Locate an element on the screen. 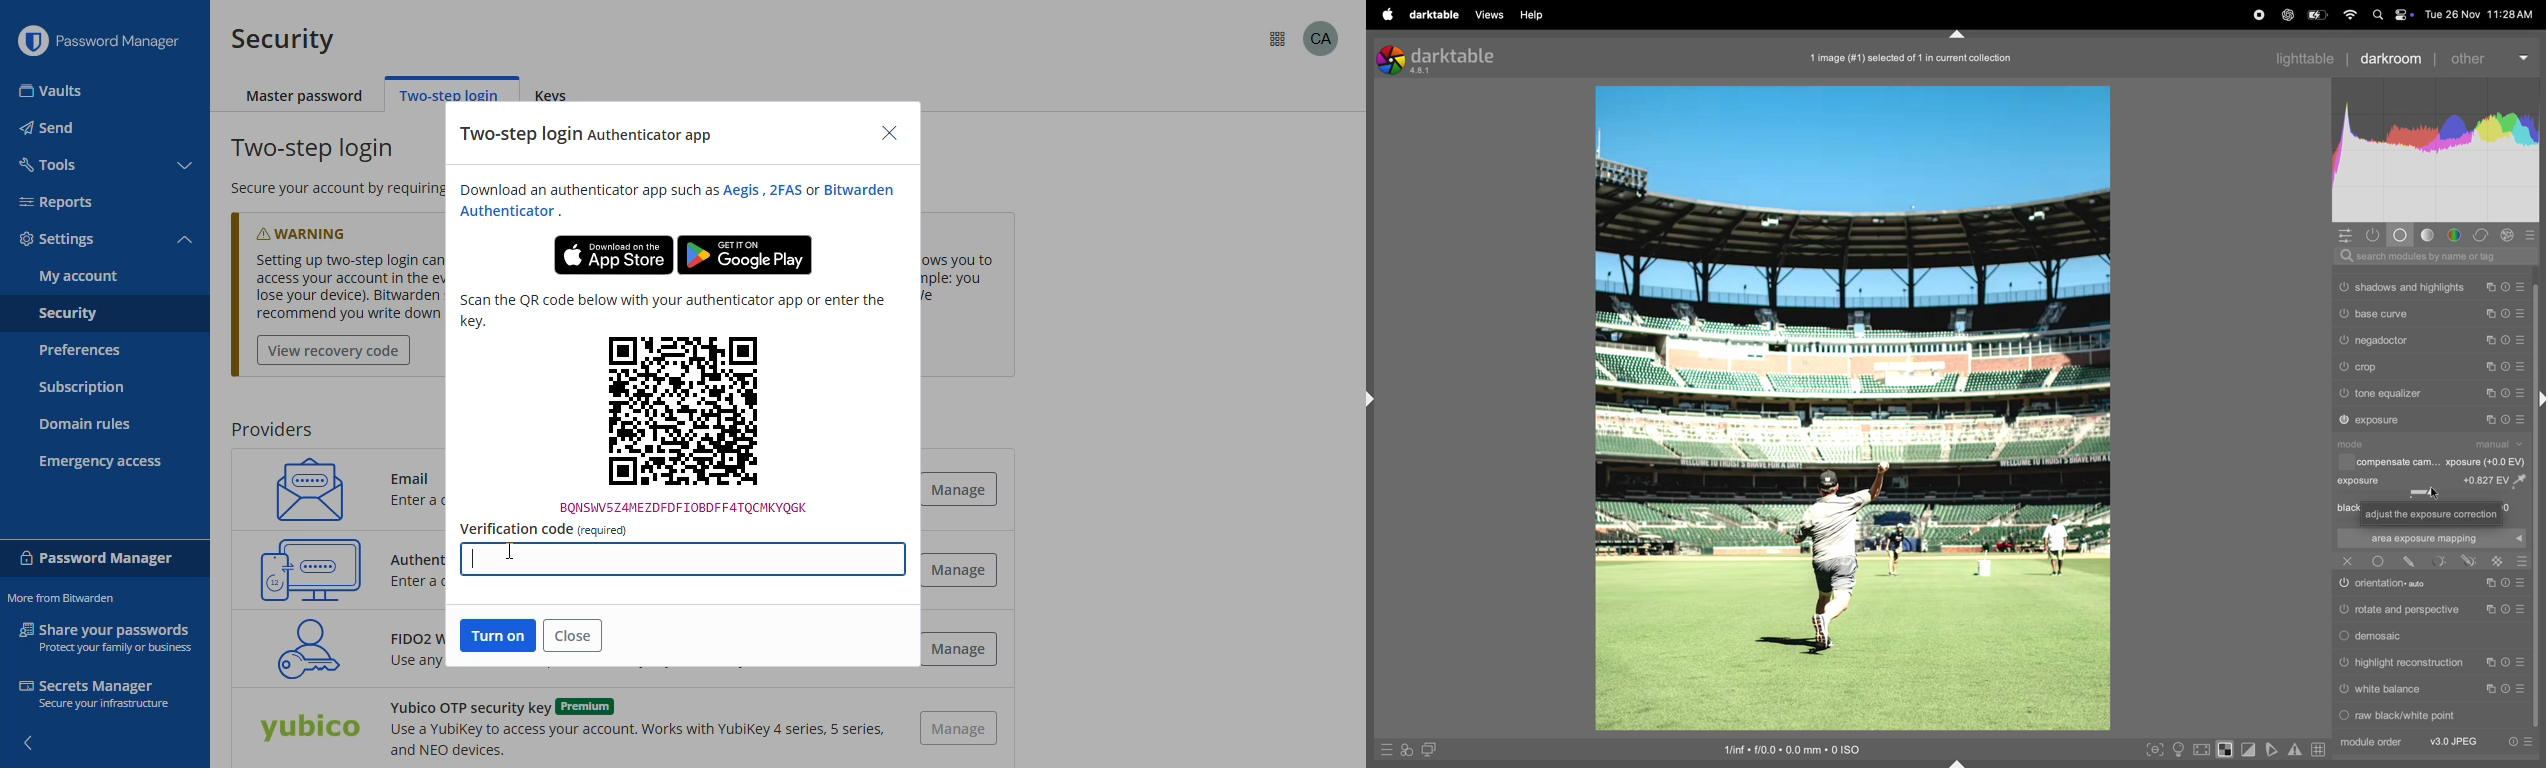 This screenshot has width=2548, height=784. verification code (required) is located at coordinates (543, 529).